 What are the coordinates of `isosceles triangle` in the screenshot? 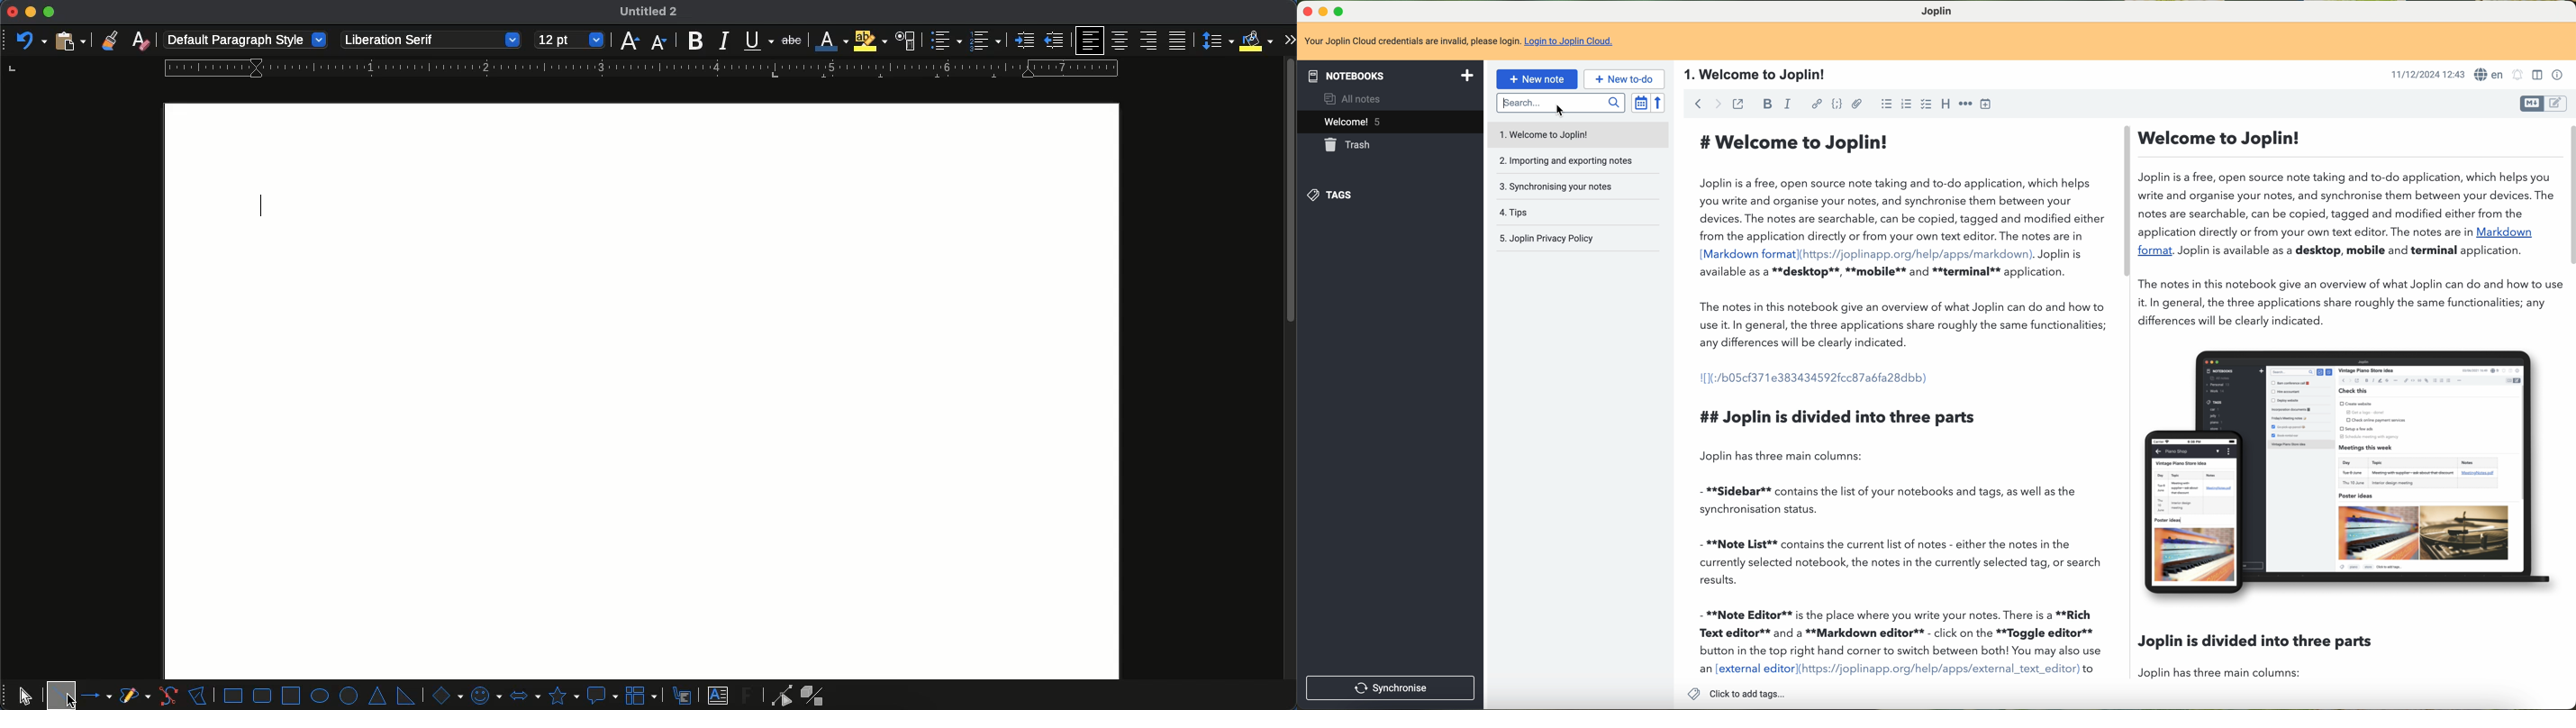 It's located at (379, 696).